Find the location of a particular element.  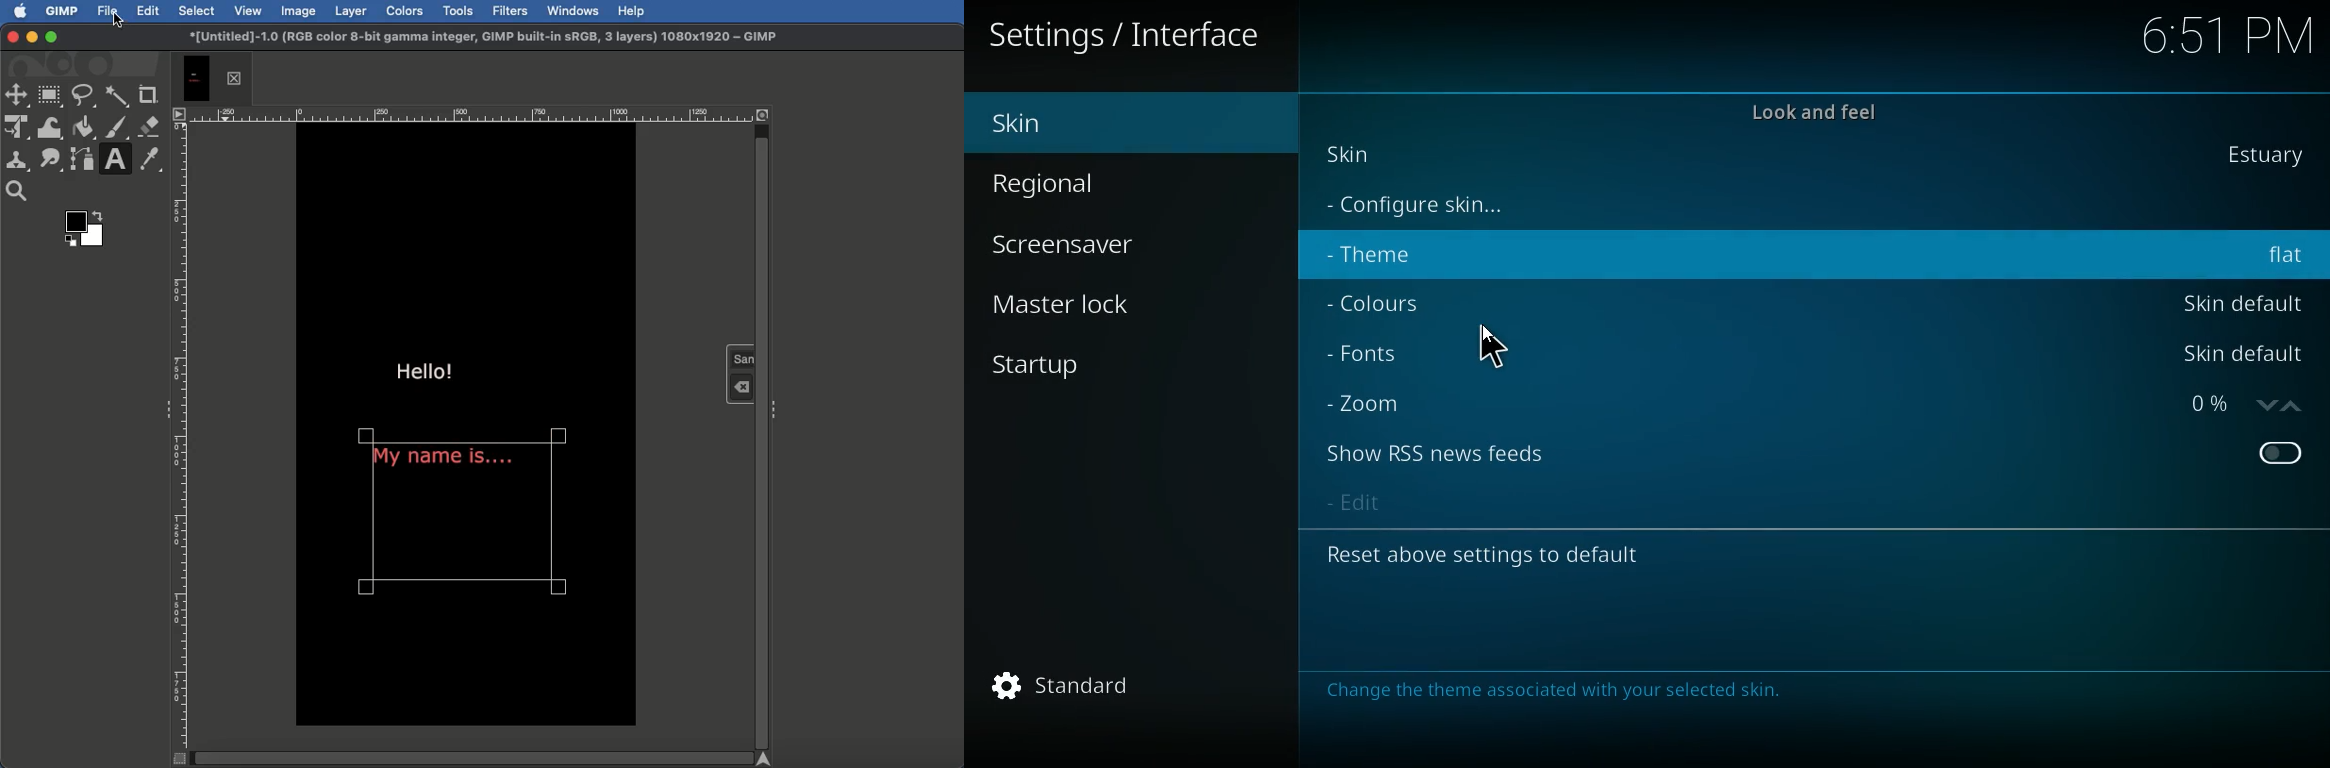

fonts is located at coordinates (1375, 354).